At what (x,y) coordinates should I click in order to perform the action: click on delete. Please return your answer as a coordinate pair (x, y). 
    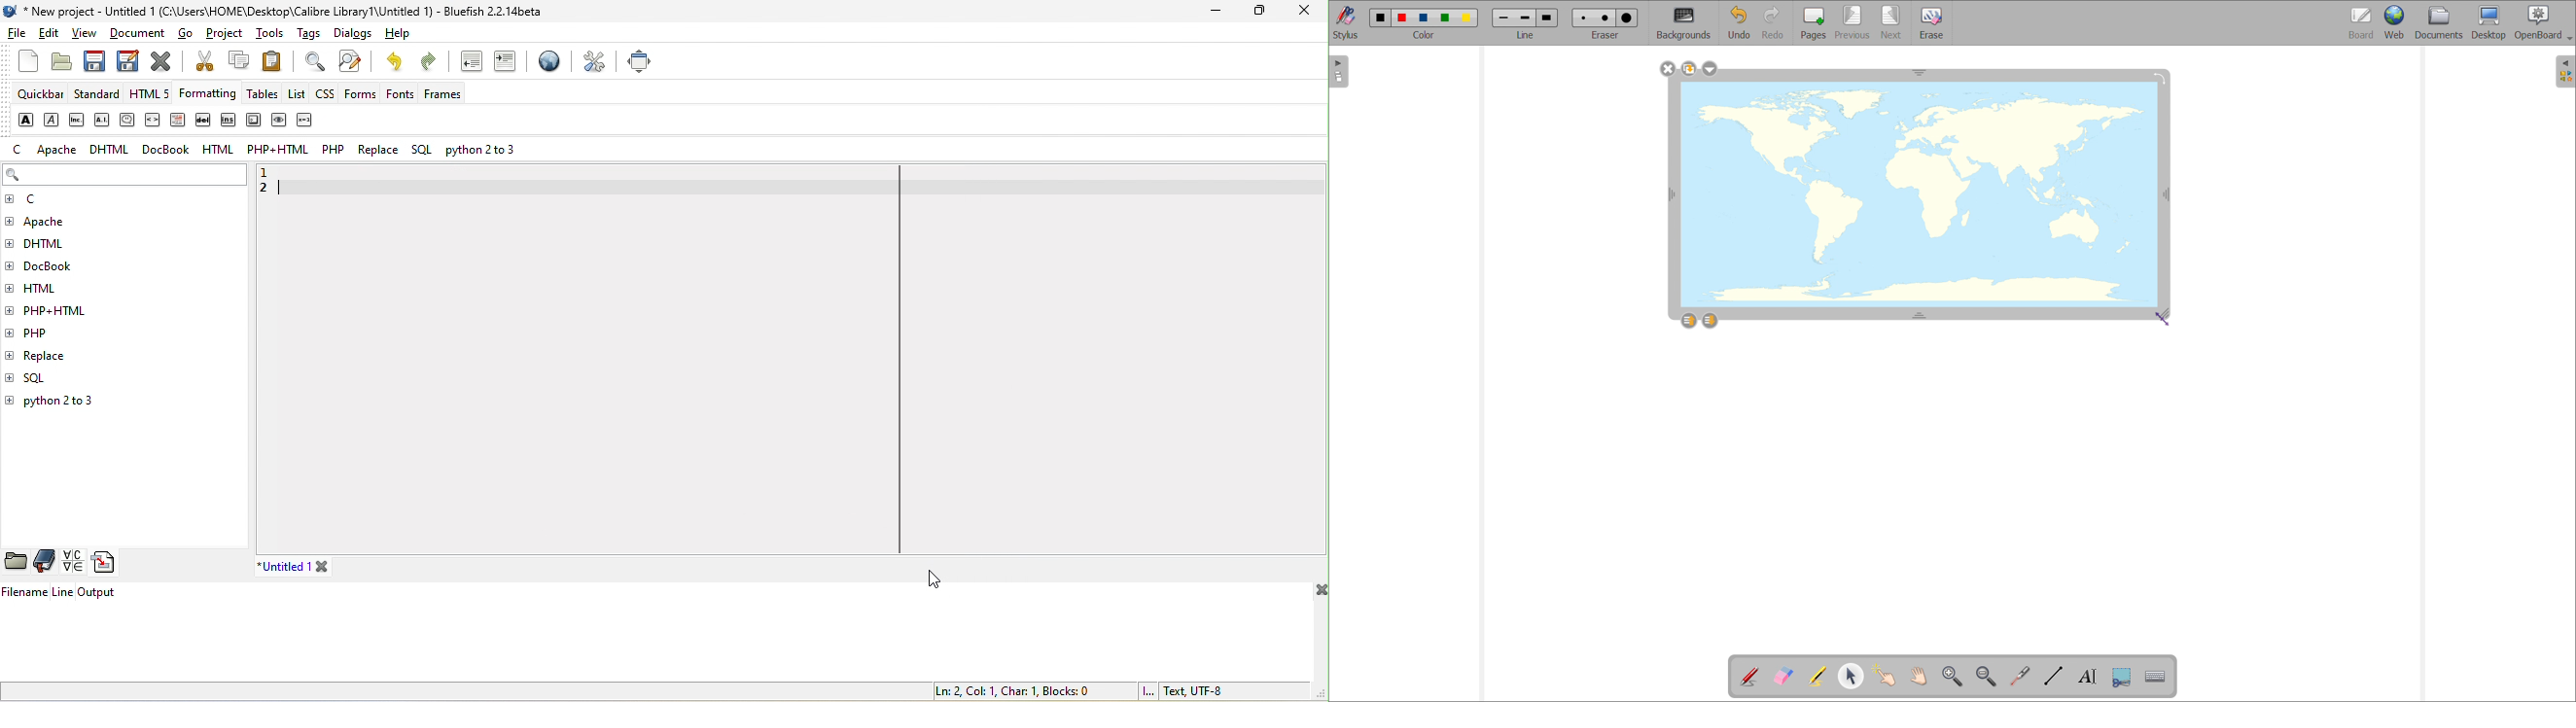
    Looking at the image, I should click on (204, 120).